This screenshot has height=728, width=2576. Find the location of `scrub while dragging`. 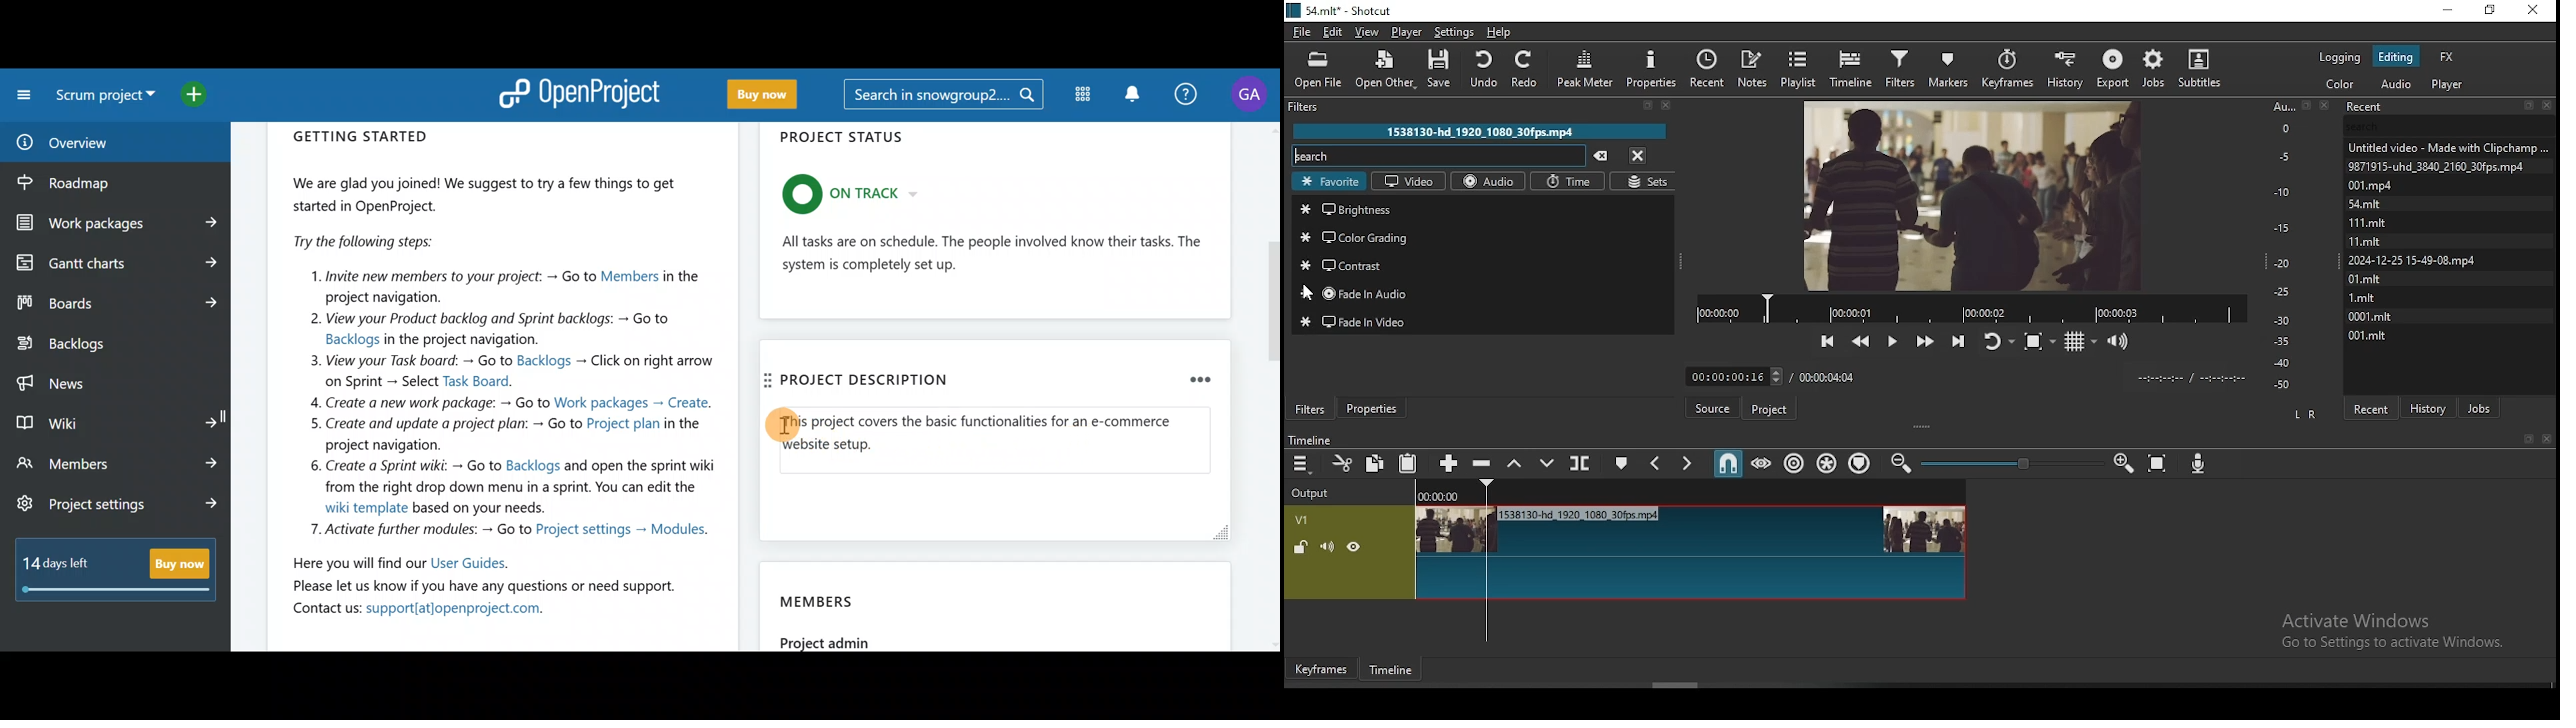

scrub while dragging is located at coordinates (1763, 463).